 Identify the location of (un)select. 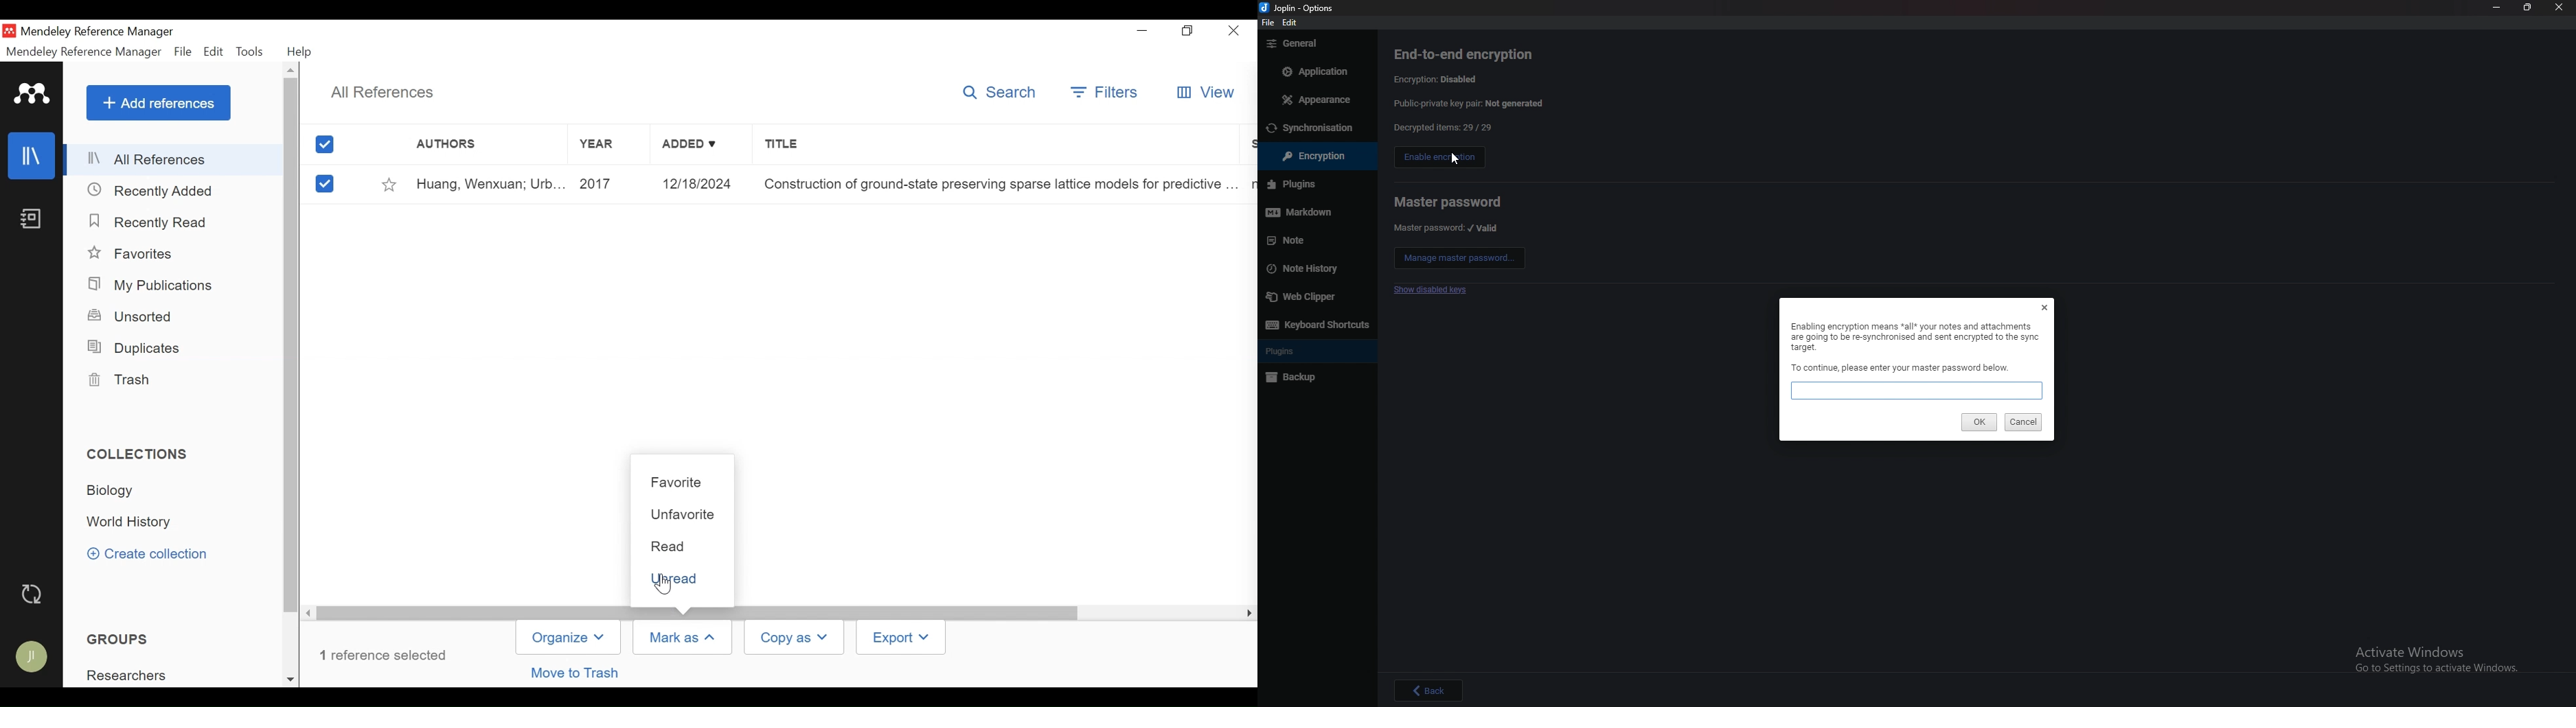
(324, 184).